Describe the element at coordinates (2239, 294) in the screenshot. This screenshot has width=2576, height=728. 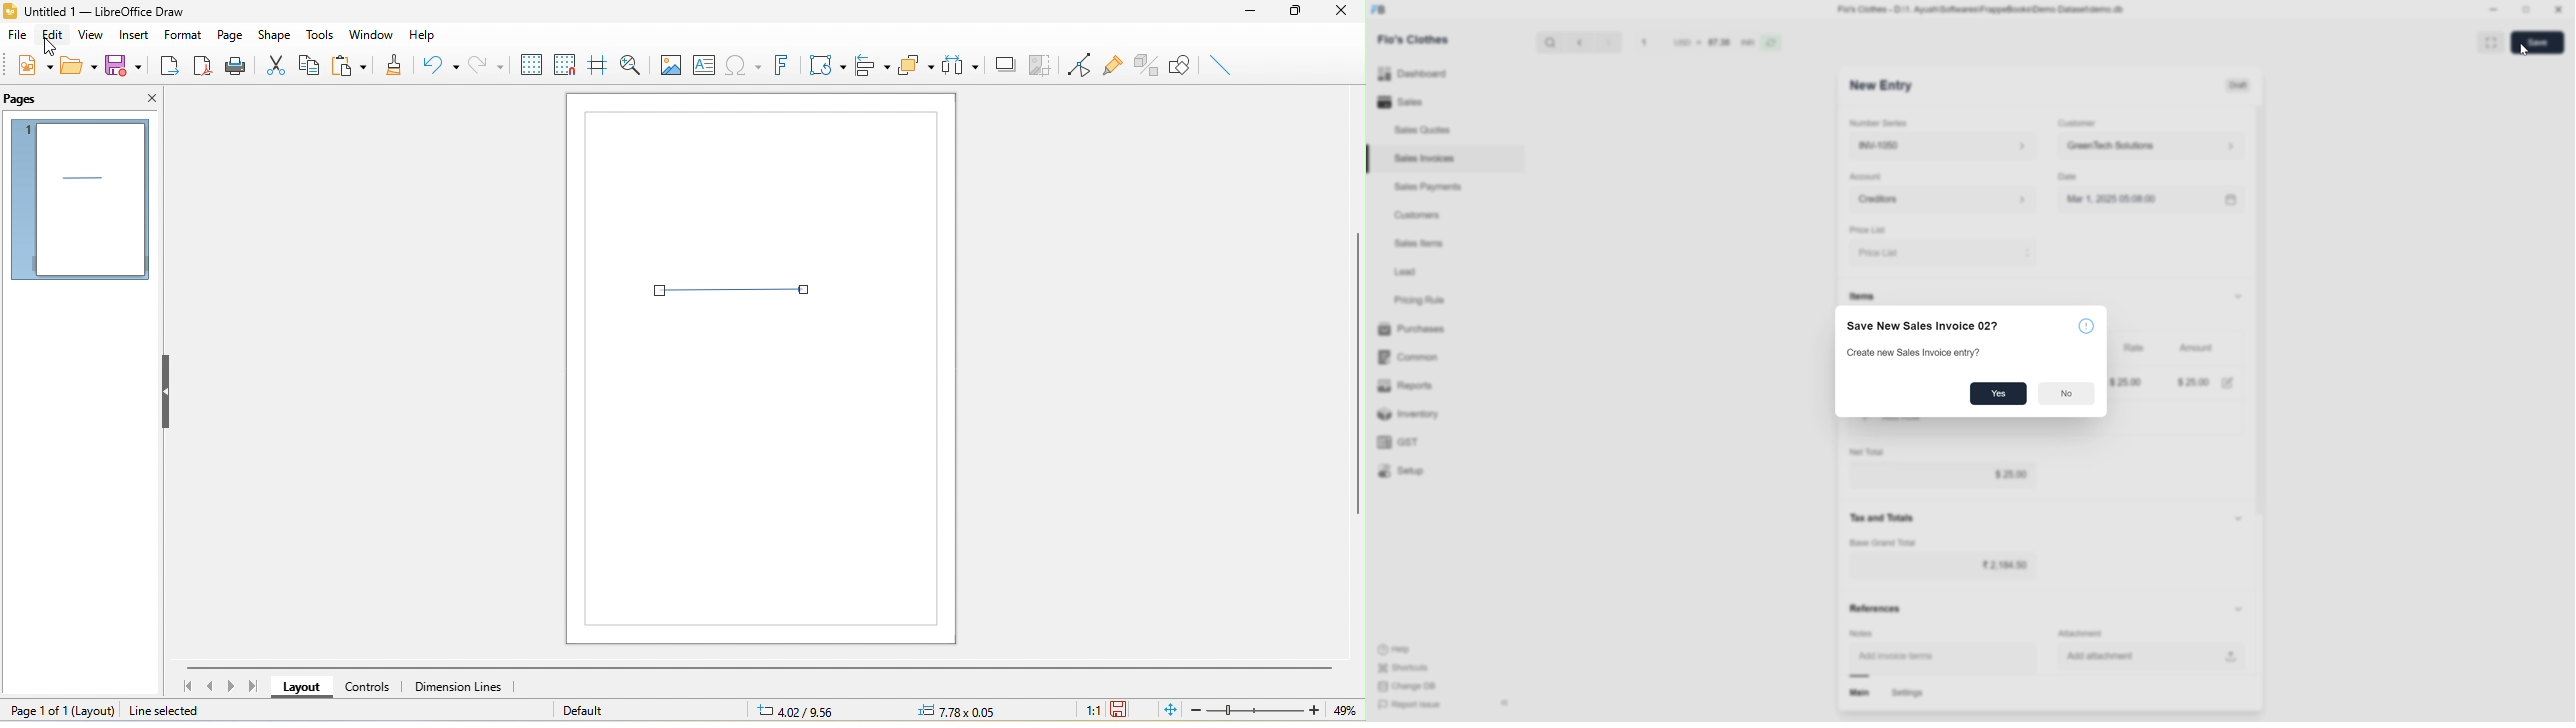
I see `show or hide items` at that location.